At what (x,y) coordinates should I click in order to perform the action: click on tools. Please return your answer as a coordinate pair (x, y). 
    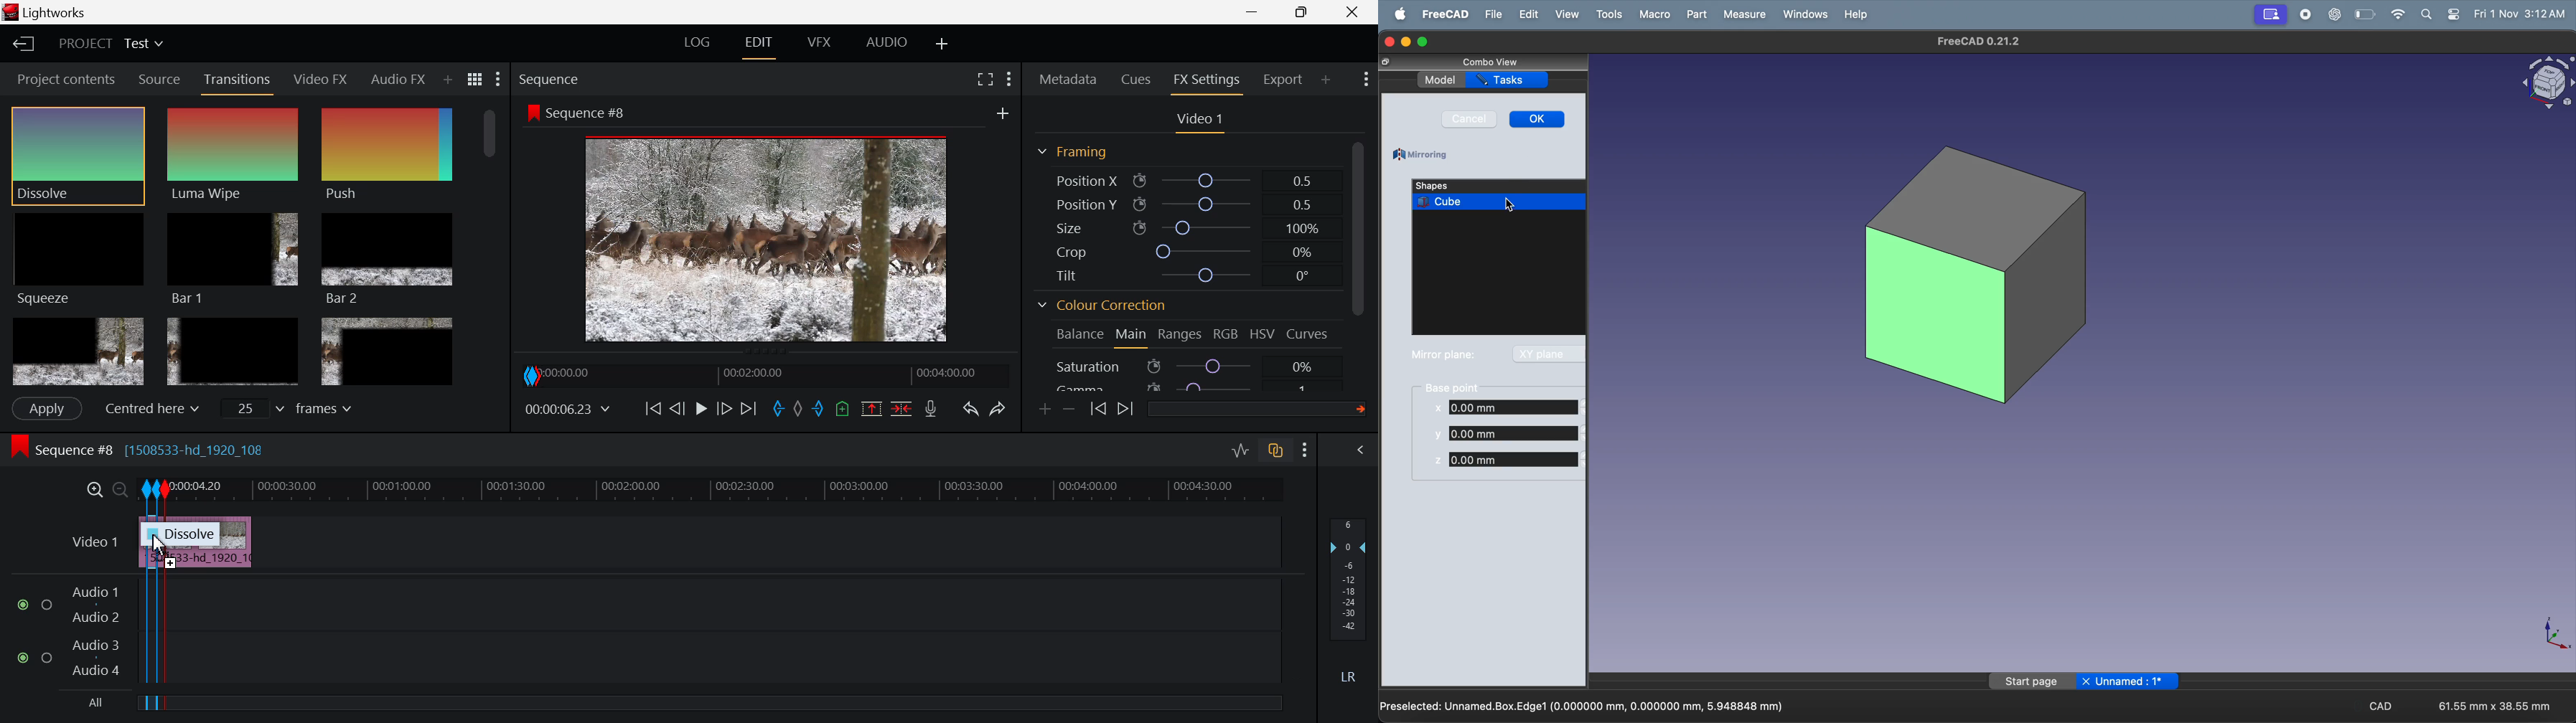
    Looking at the image, I should click on (1608, 13).